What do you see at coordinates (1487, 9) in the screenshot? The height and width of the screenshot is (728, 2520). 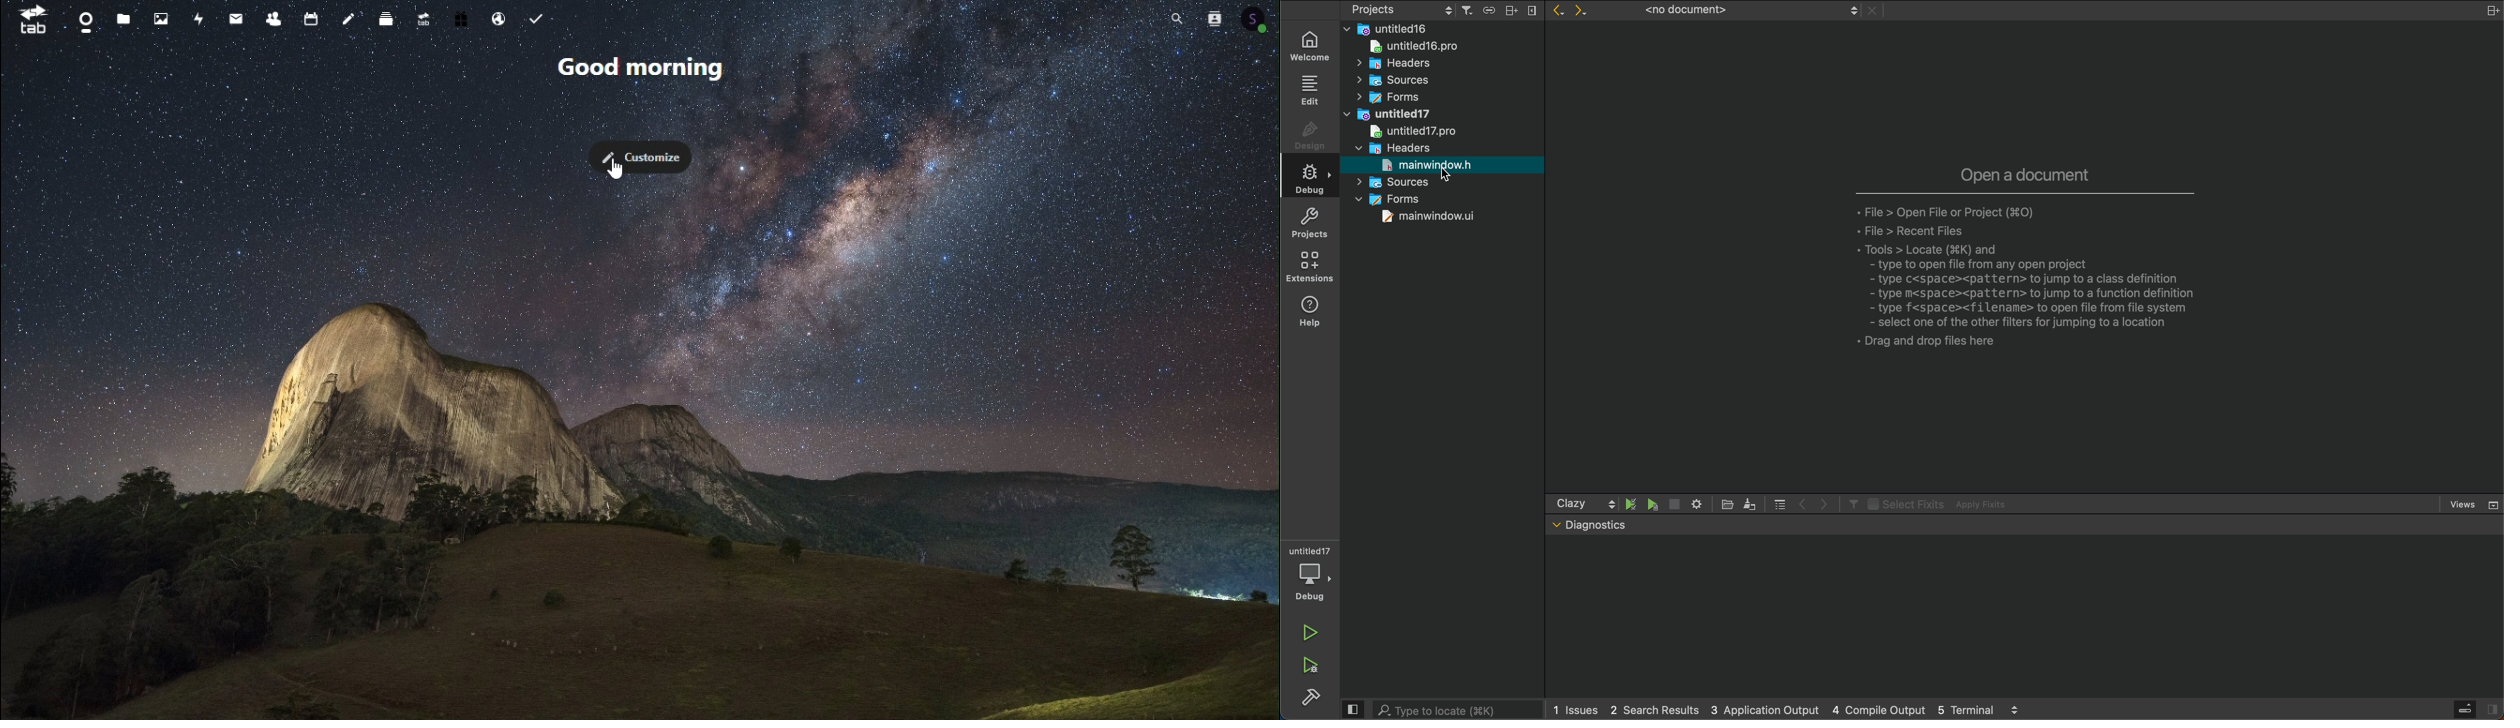 I see `attach` at bounding box center [1487, 9].